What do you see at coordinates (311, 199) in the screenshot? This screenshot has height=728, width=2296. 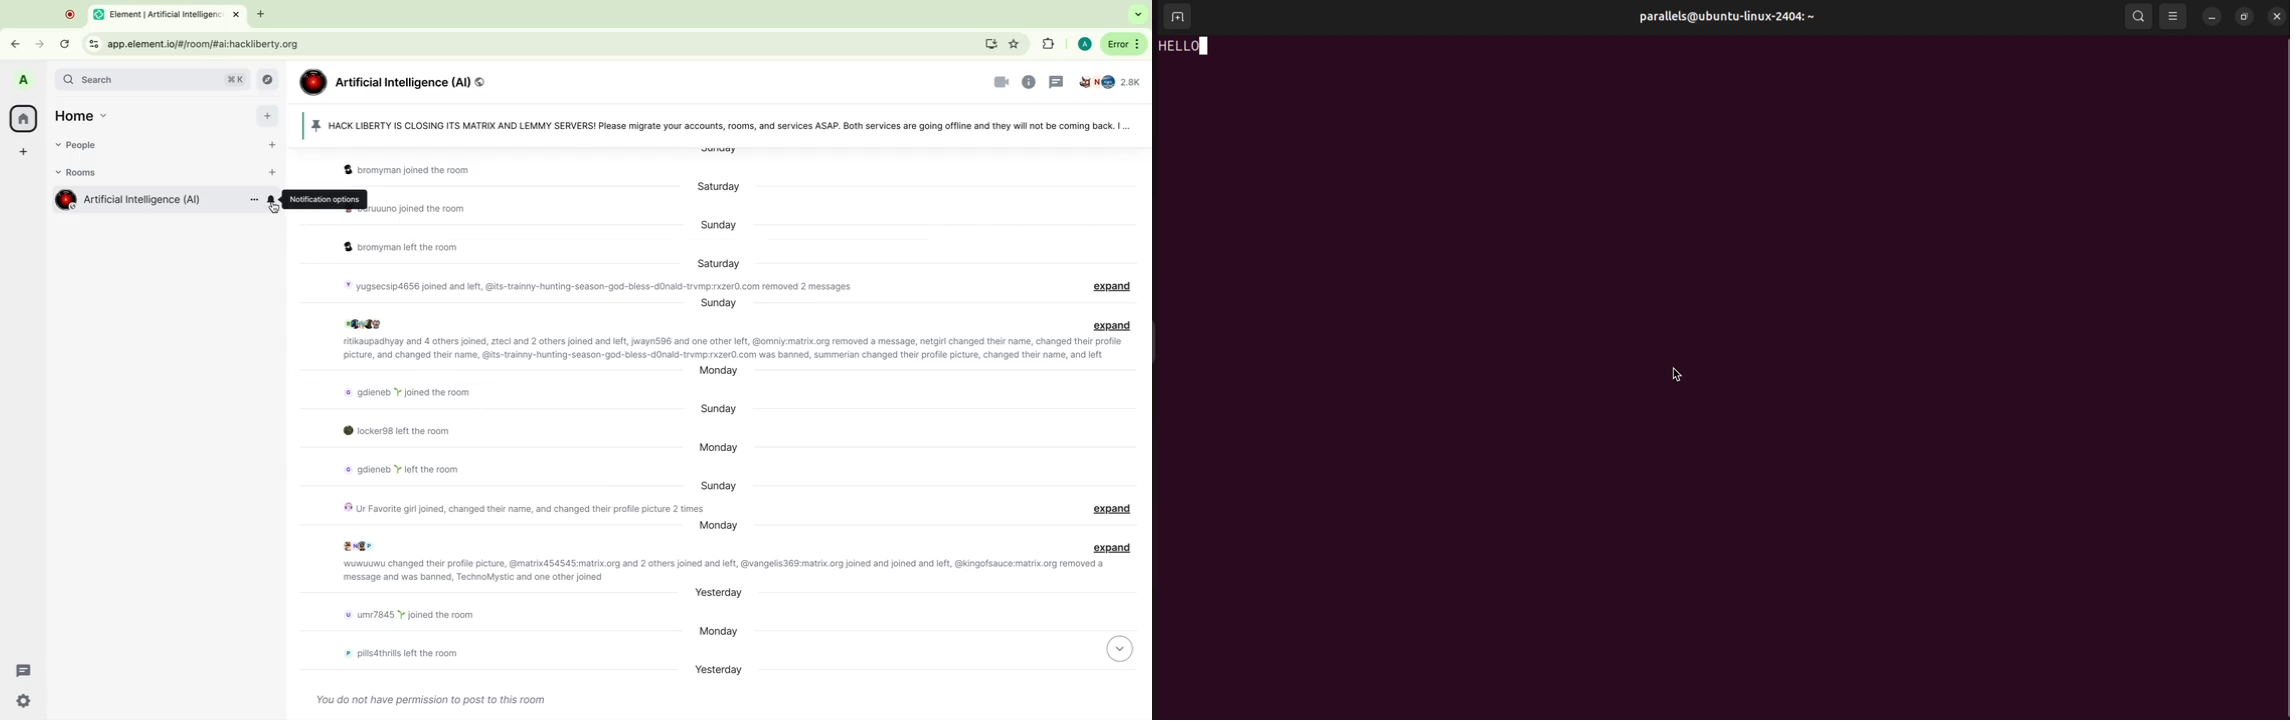 I see `` at bounding box center [311, 199].